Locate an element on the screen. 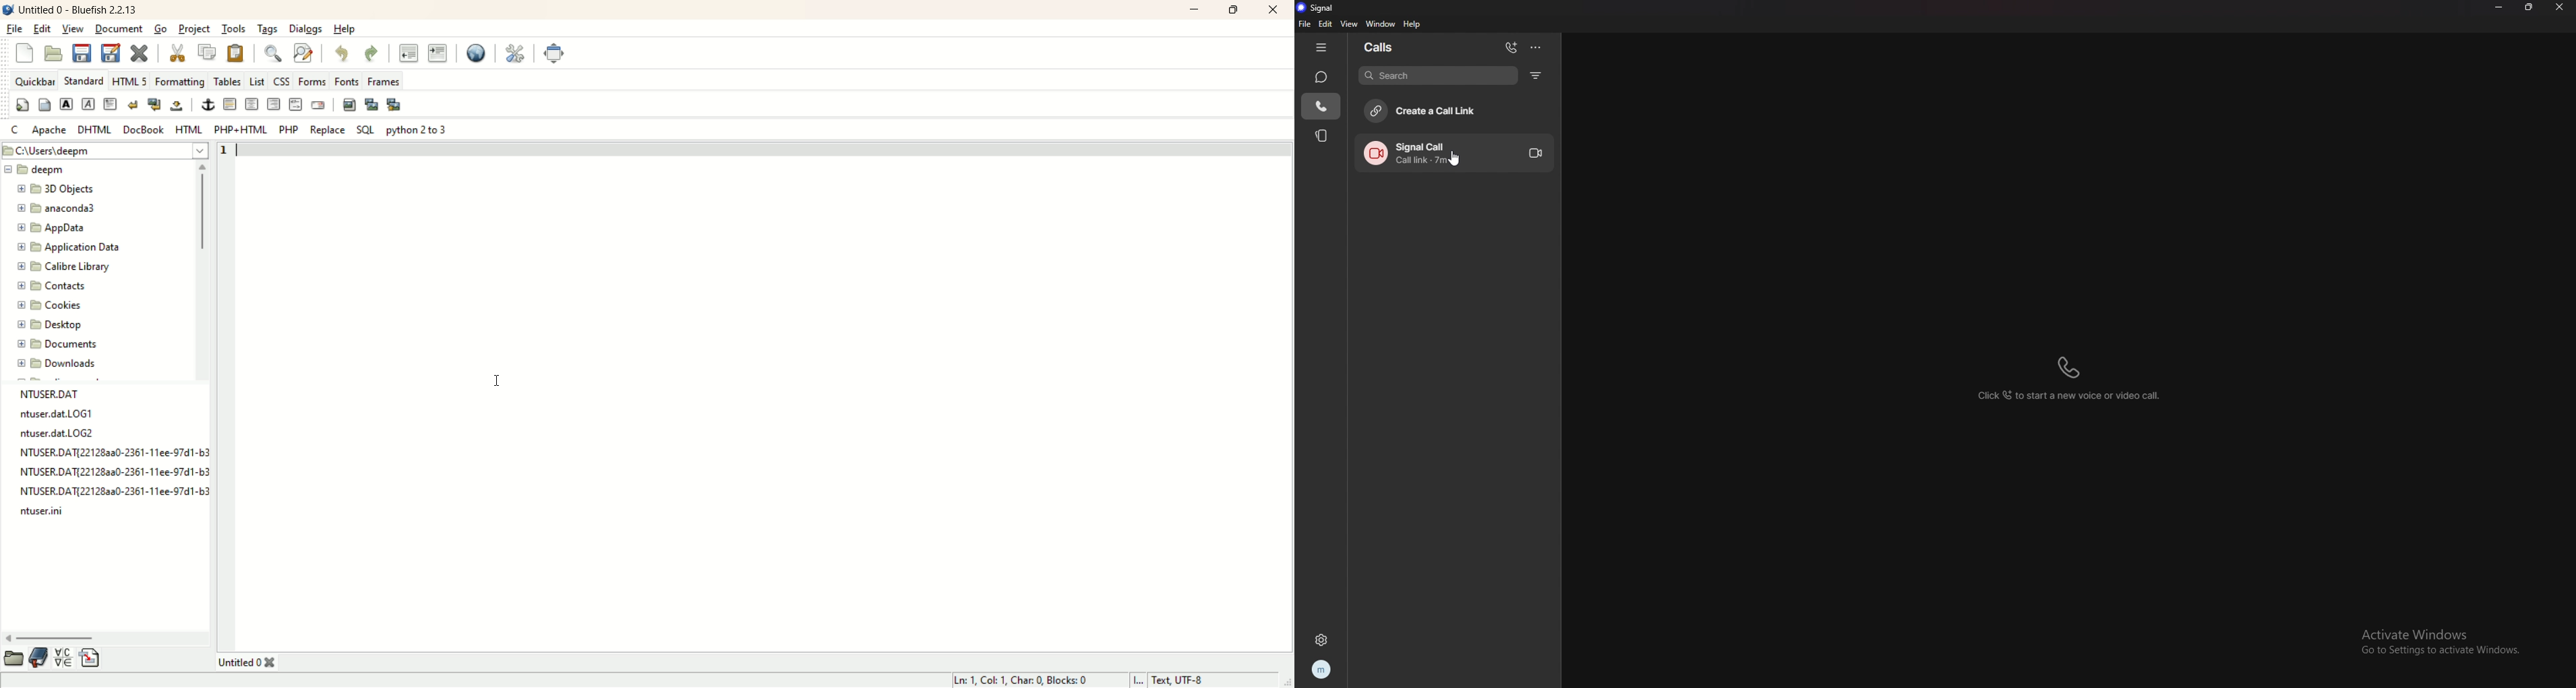 This screenshot has width=2576, height=700. horizontal scroll bar is located at coordinates (108, 637).